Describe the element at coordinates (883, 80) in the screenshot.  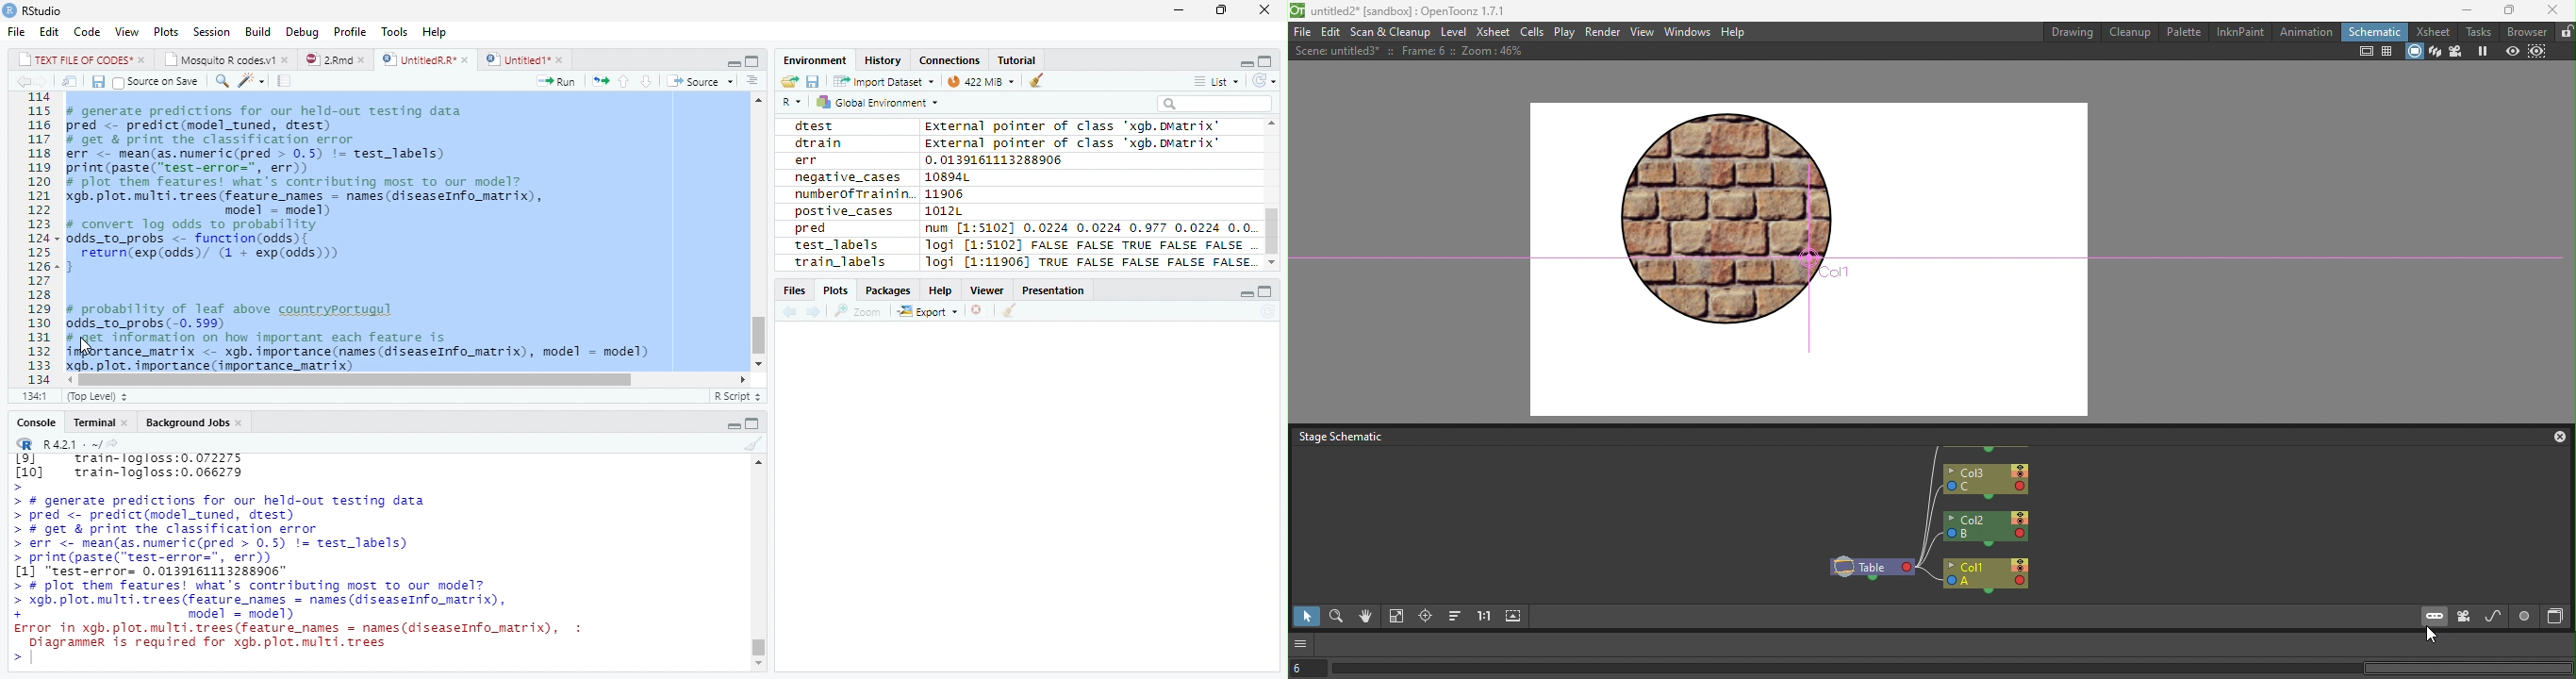
I see `Import dataset` at that location.